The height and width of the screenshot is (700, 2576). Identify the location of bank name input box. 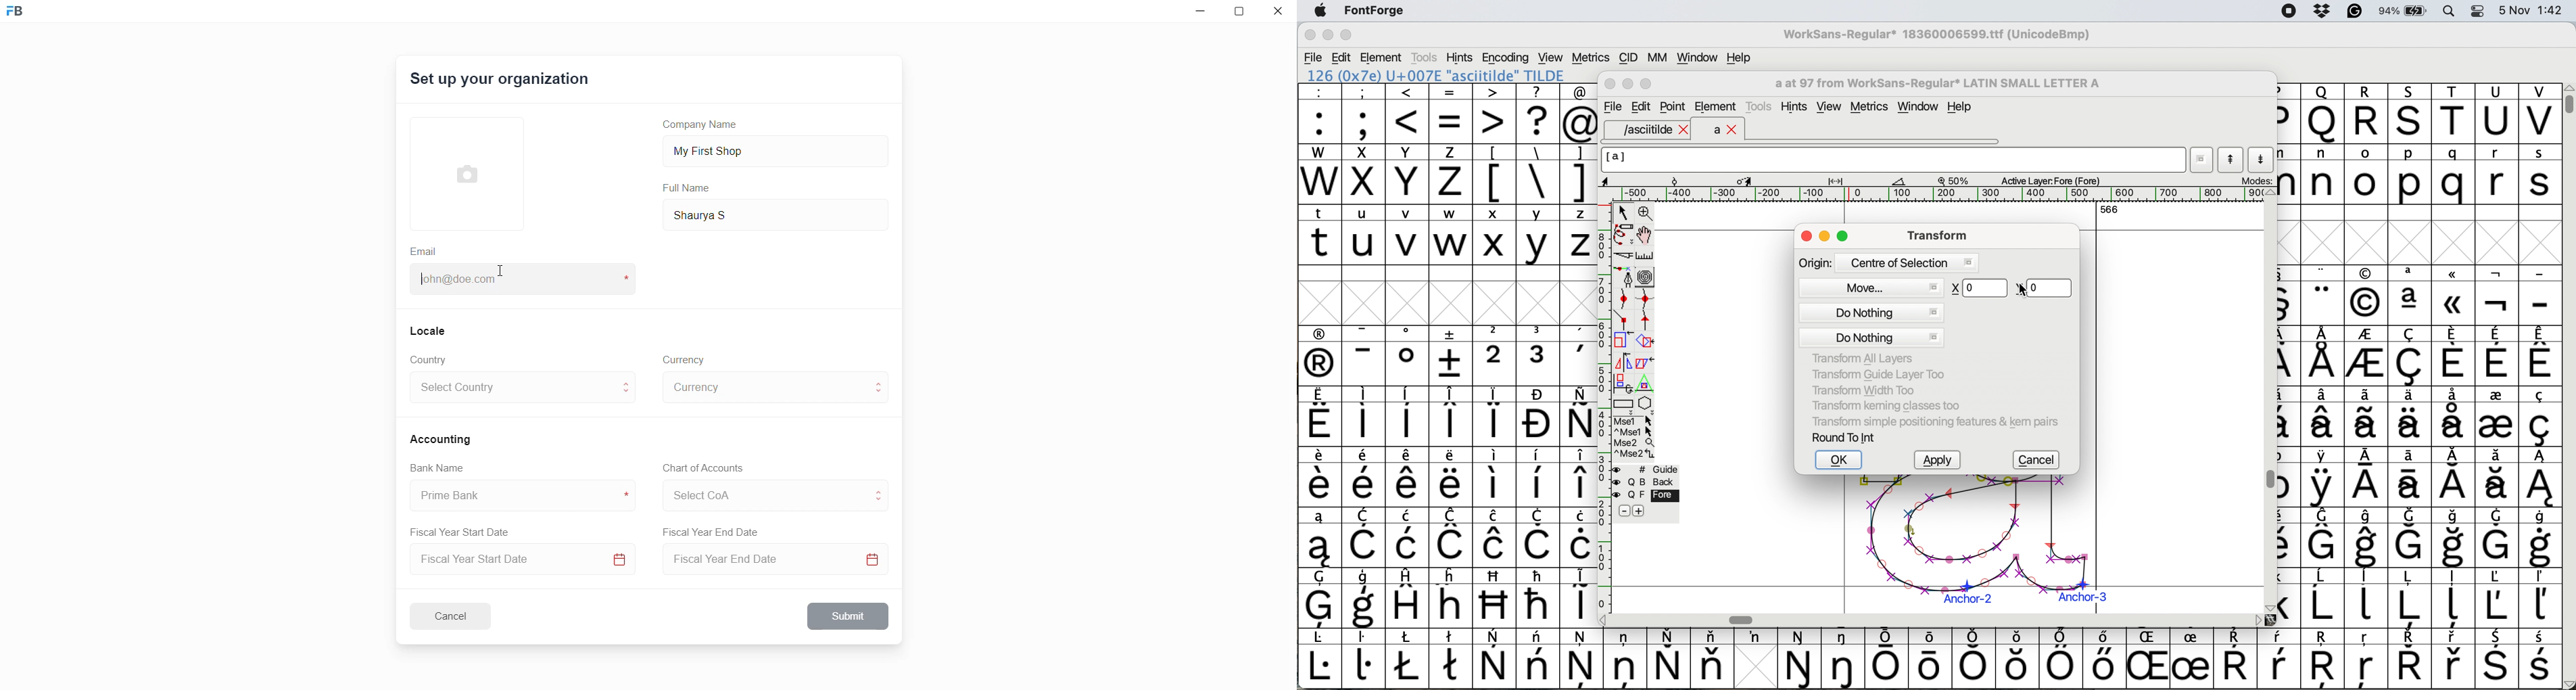
(517, 496).